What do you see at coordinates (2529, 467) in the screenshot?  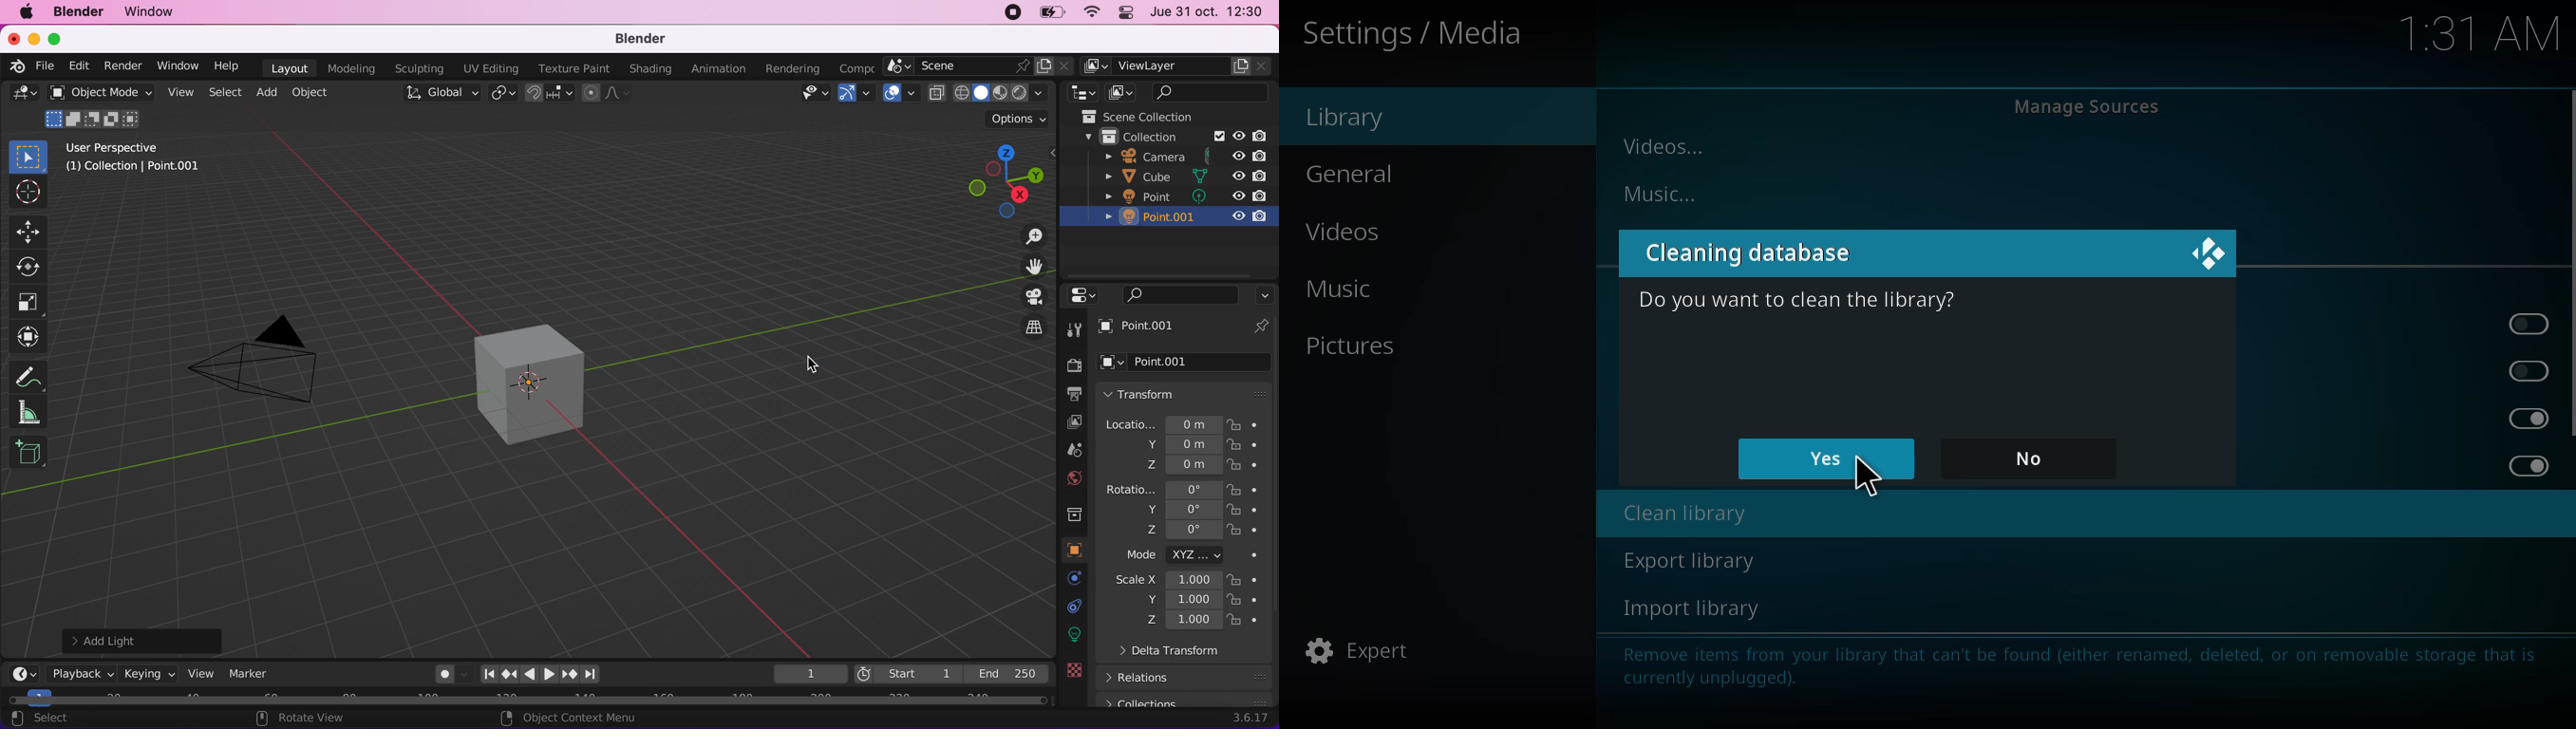 I see `enabled` at bounding box center [2529, 467].